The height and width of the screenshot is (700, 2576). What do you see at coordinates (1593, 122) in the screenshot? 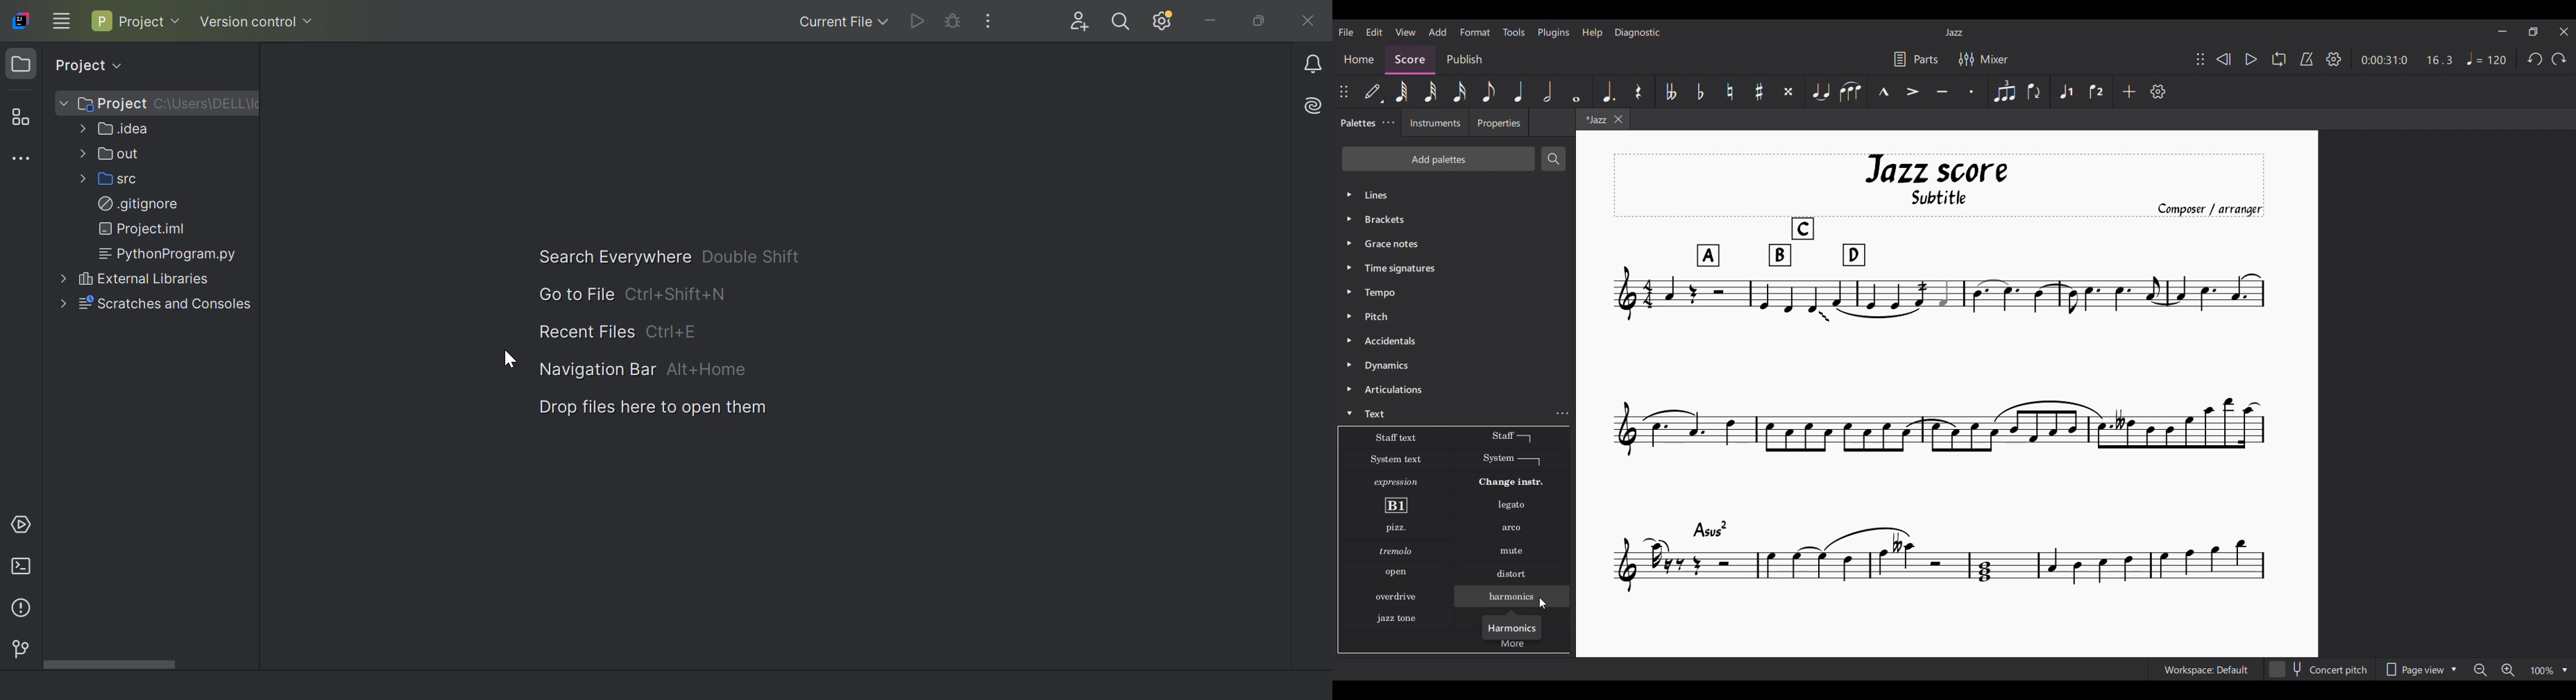
I see `Current tab` at bounding box center [1593, 122].